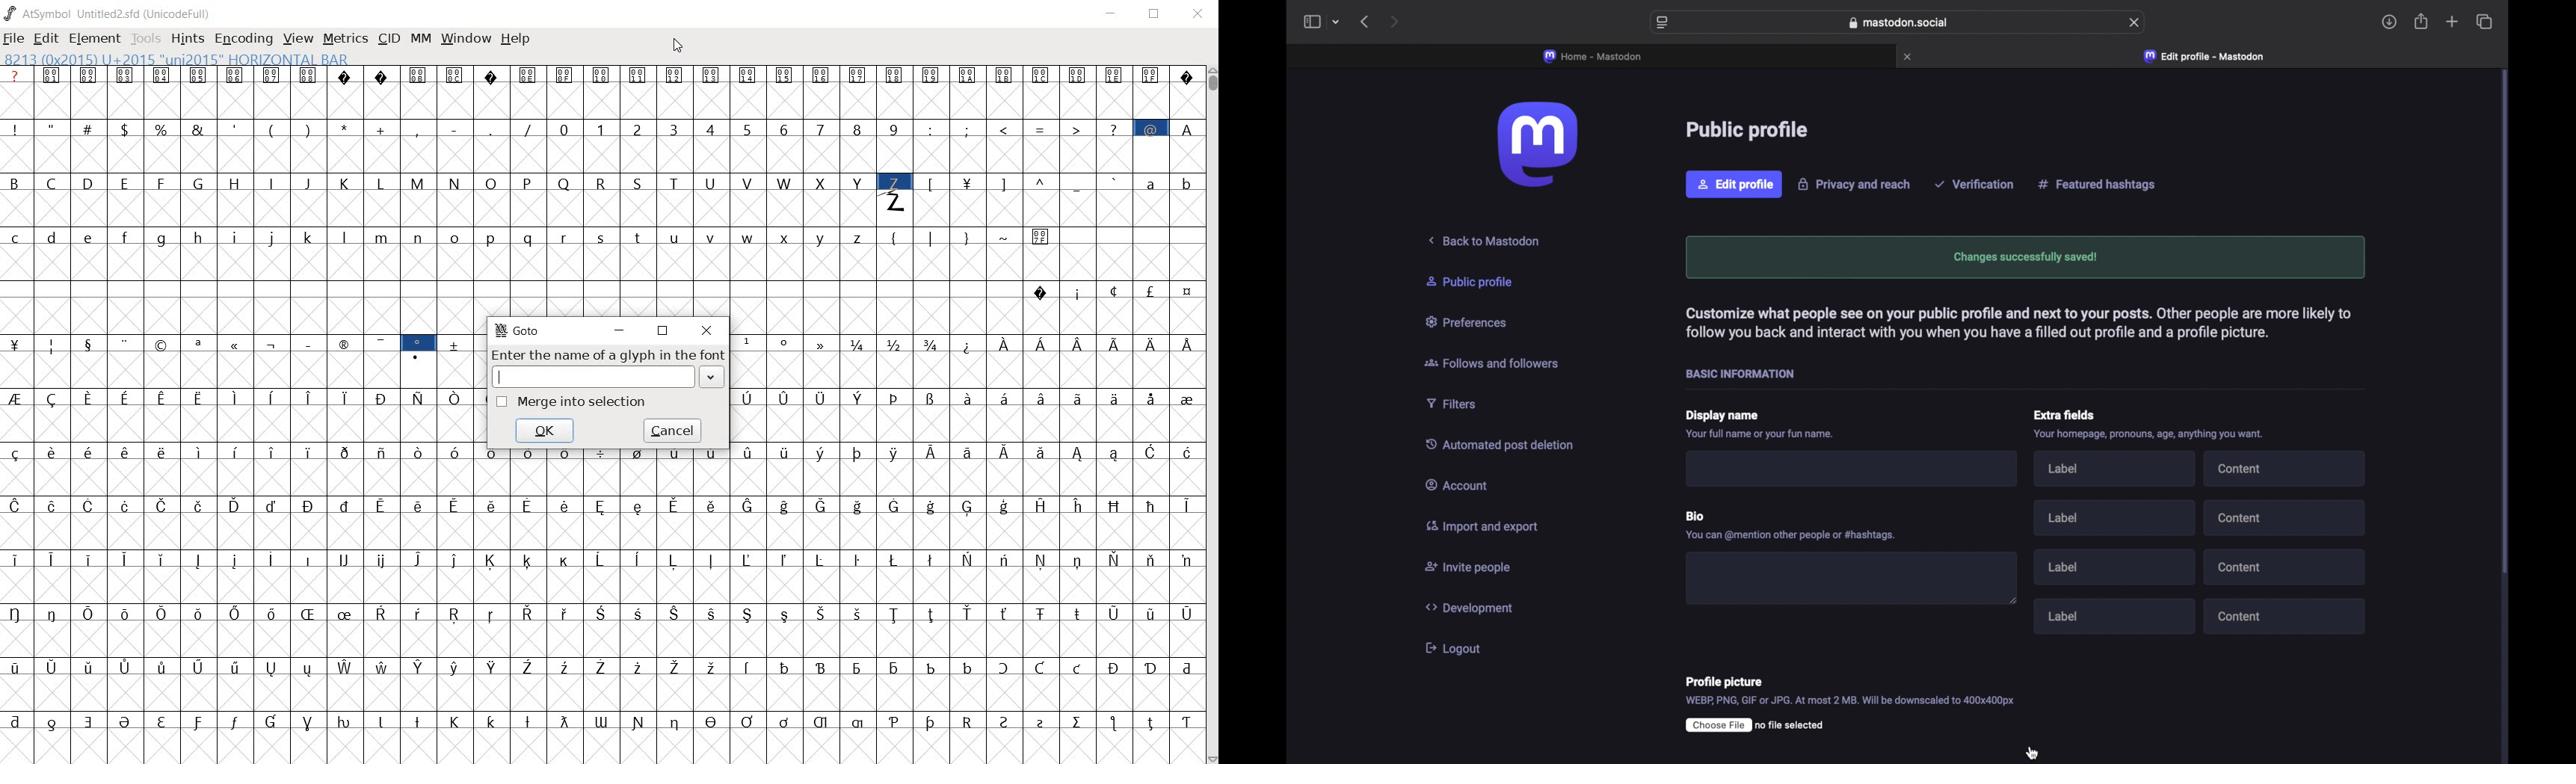 The width and height of the screenshot is (2576, 784). What do you see at coordinates (1336, 23) in the screenshot?
I see `tab group picker` at bounding box center [1336, 23].